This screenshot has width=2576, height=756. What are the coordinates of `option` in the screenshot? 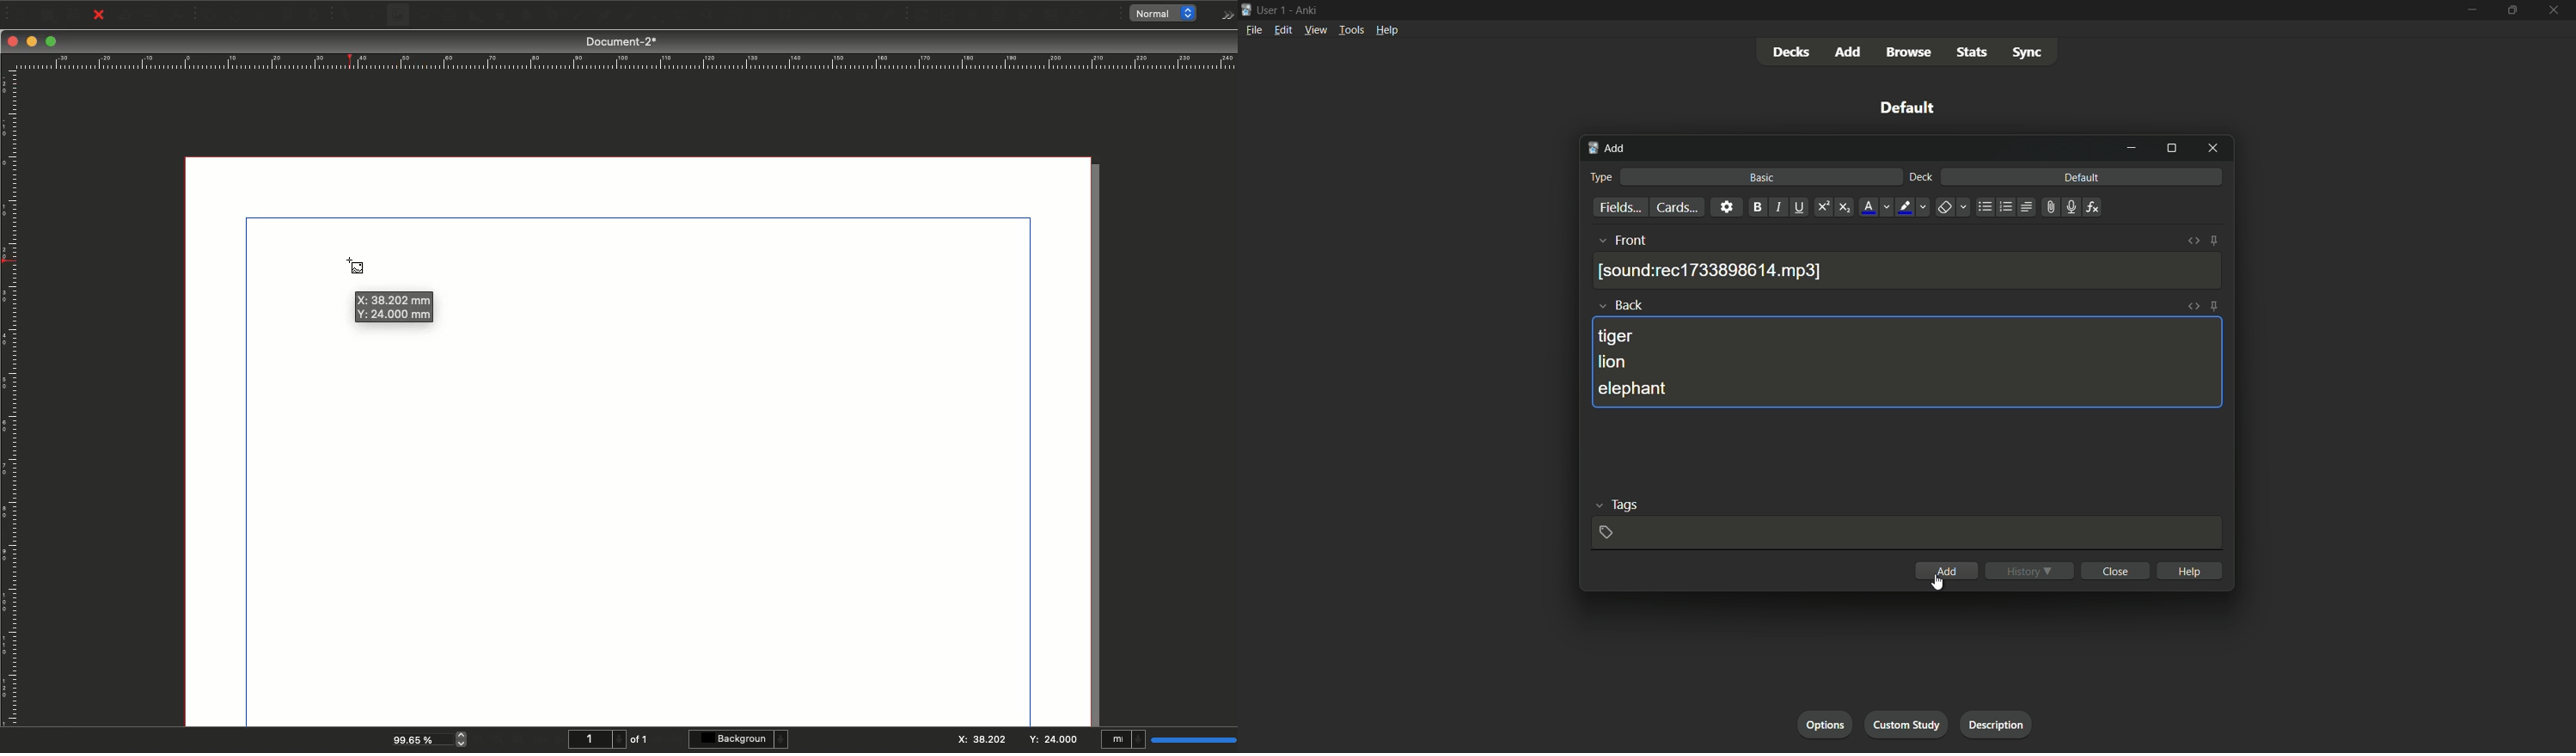 It's located at (1825, 724).